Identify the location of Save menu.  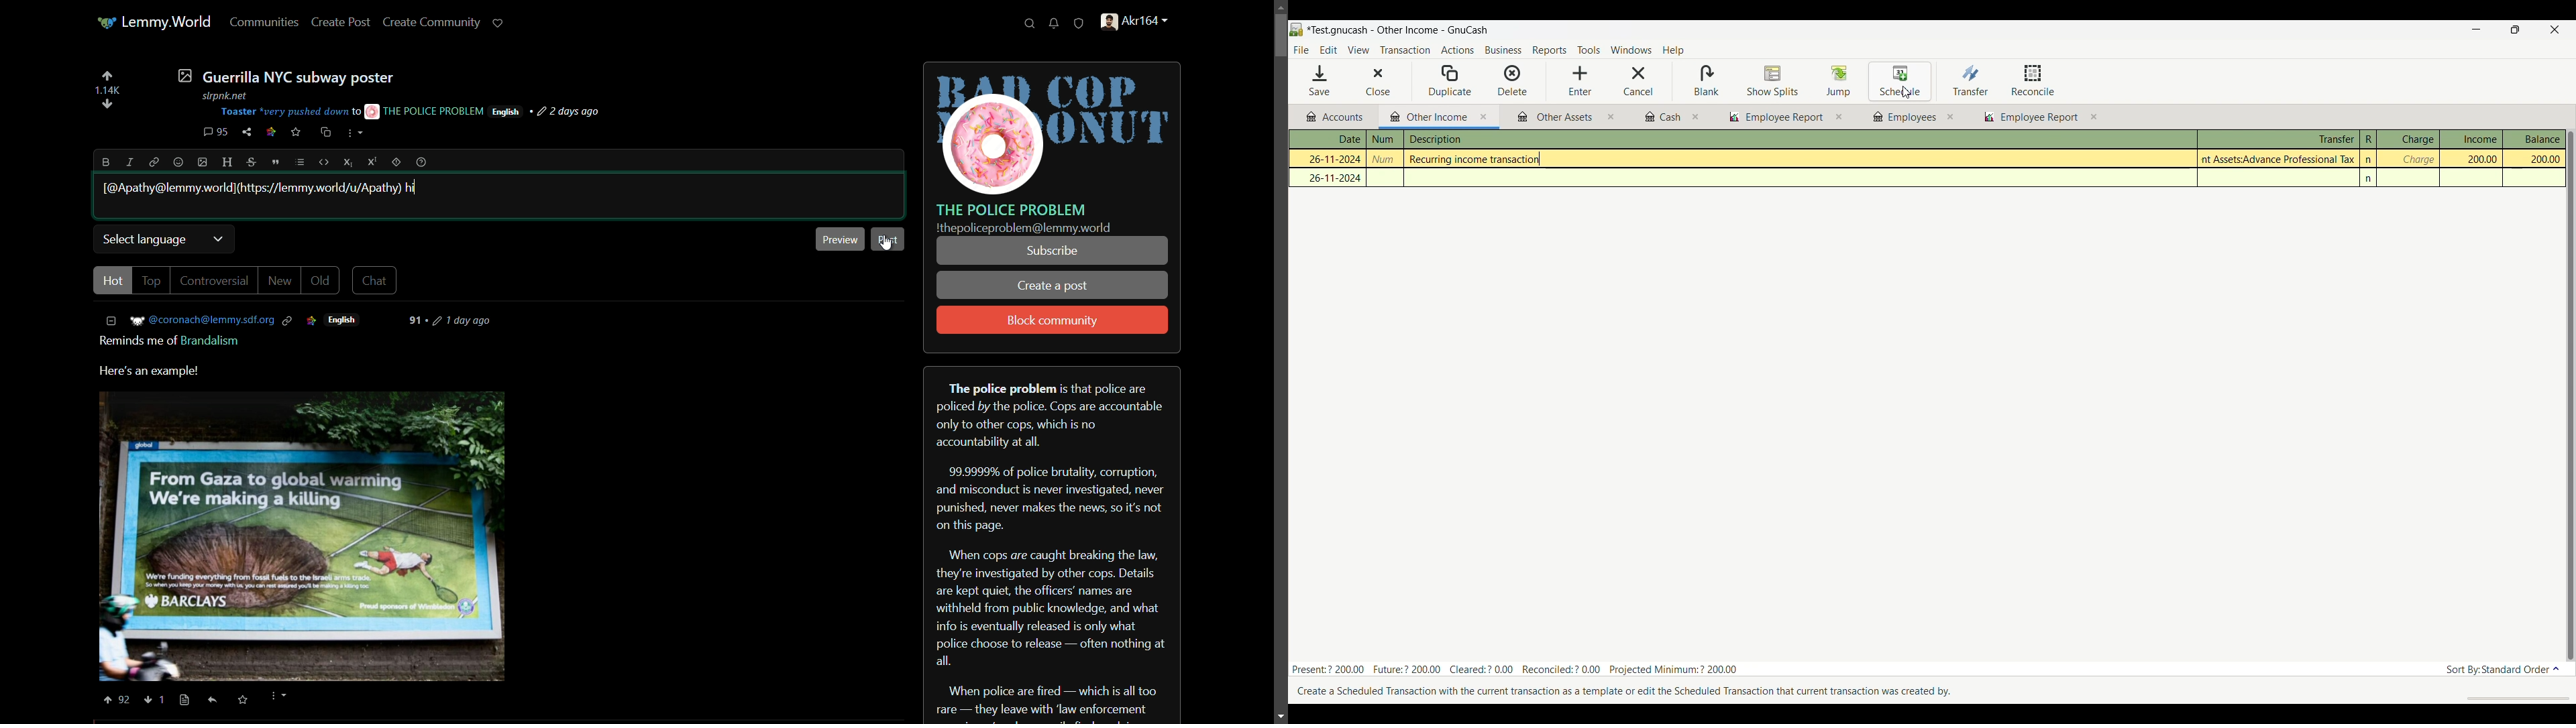
(1321, 80).